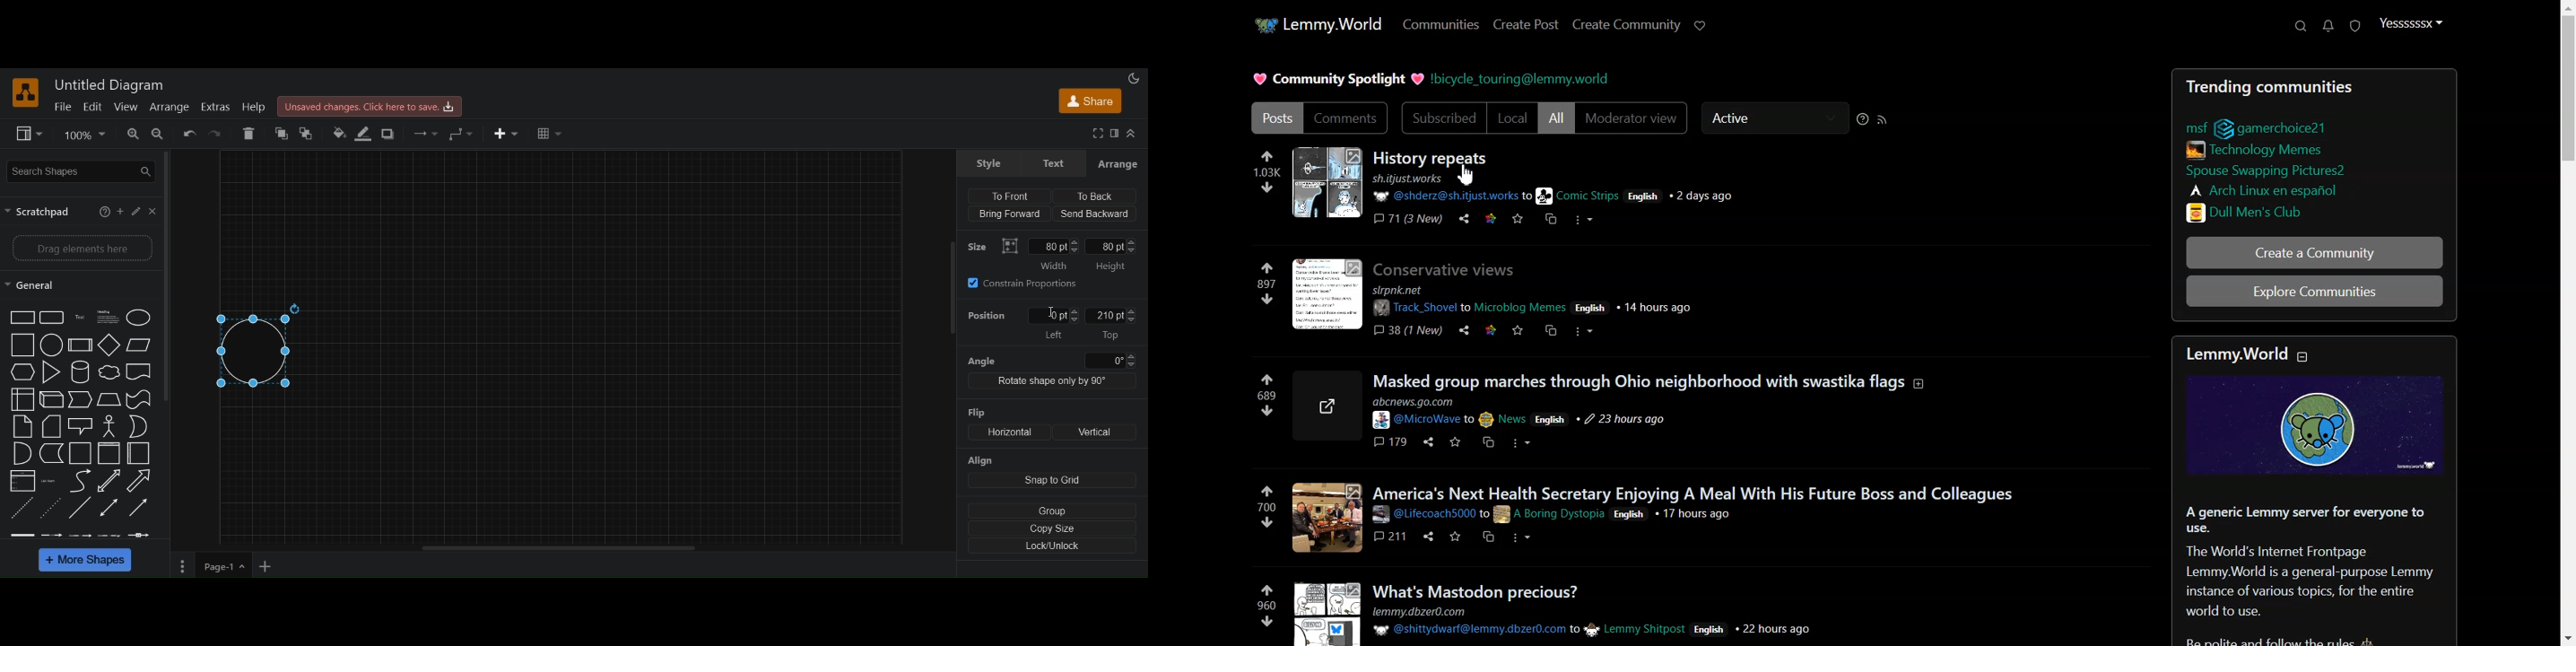  What do you see at coordinates (2258, 150) in the screenshot?
I see `Technology /Memes` at bounding box center [2258, 150].